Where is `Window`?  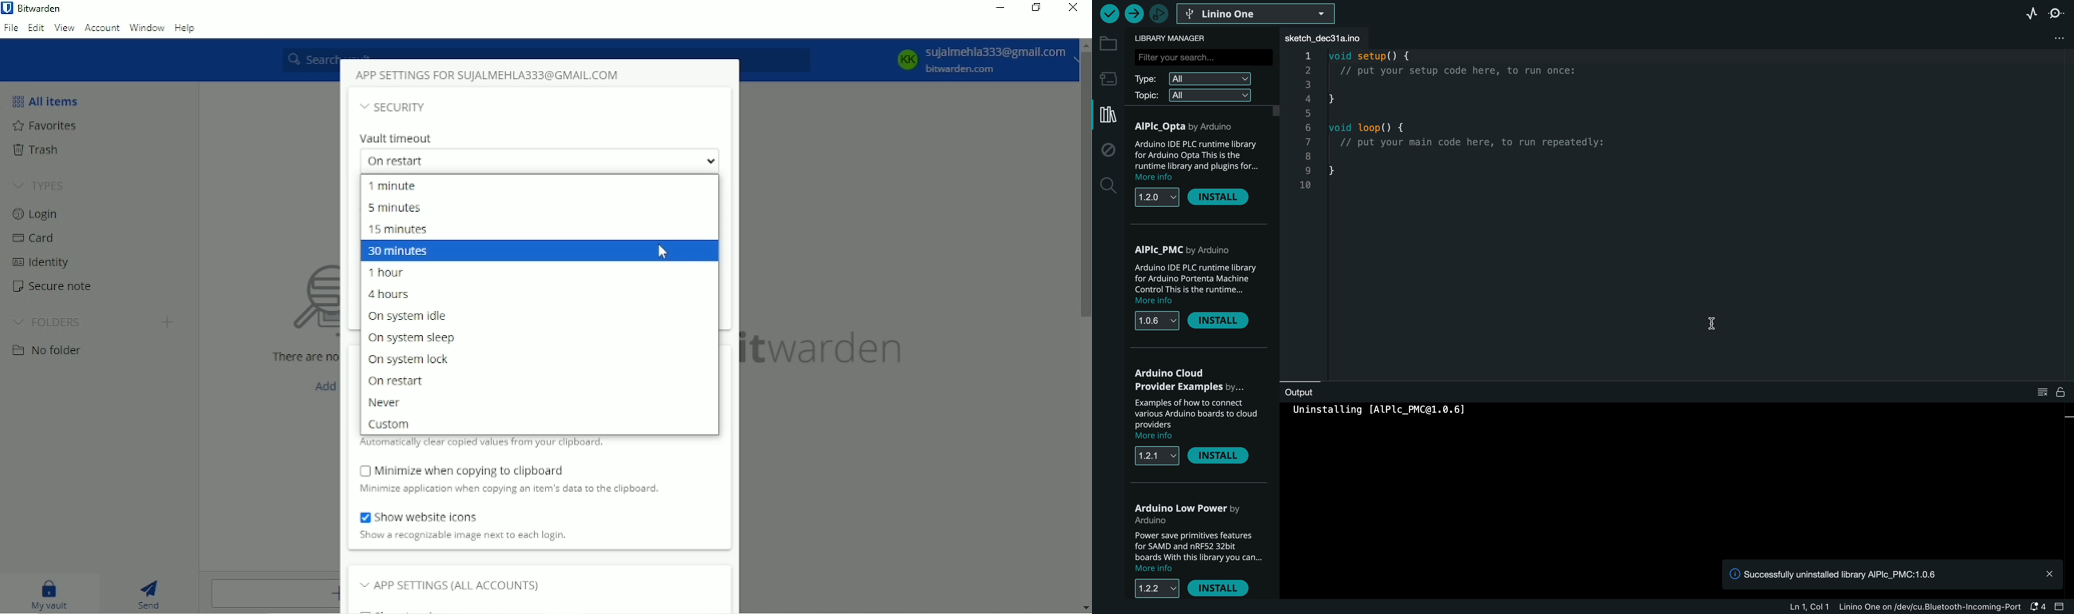
Window is located at coordinates (146, 27).